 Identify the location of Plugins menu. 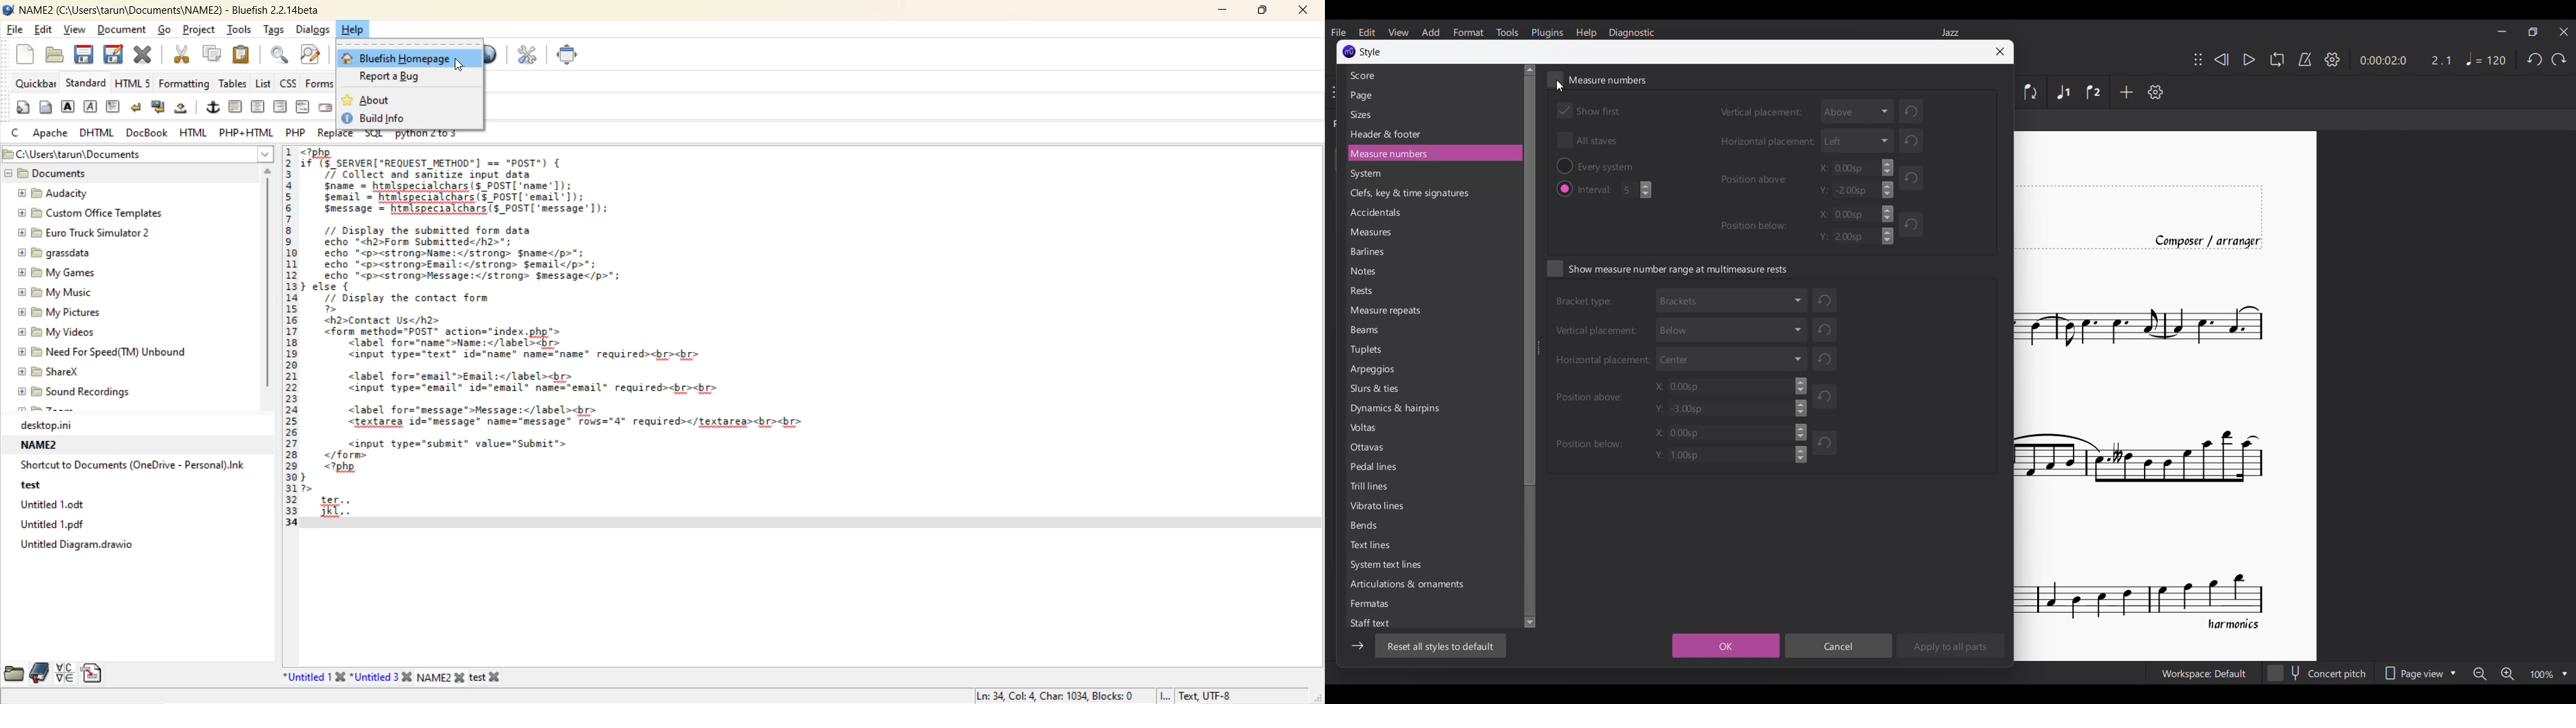
(1547, 33).